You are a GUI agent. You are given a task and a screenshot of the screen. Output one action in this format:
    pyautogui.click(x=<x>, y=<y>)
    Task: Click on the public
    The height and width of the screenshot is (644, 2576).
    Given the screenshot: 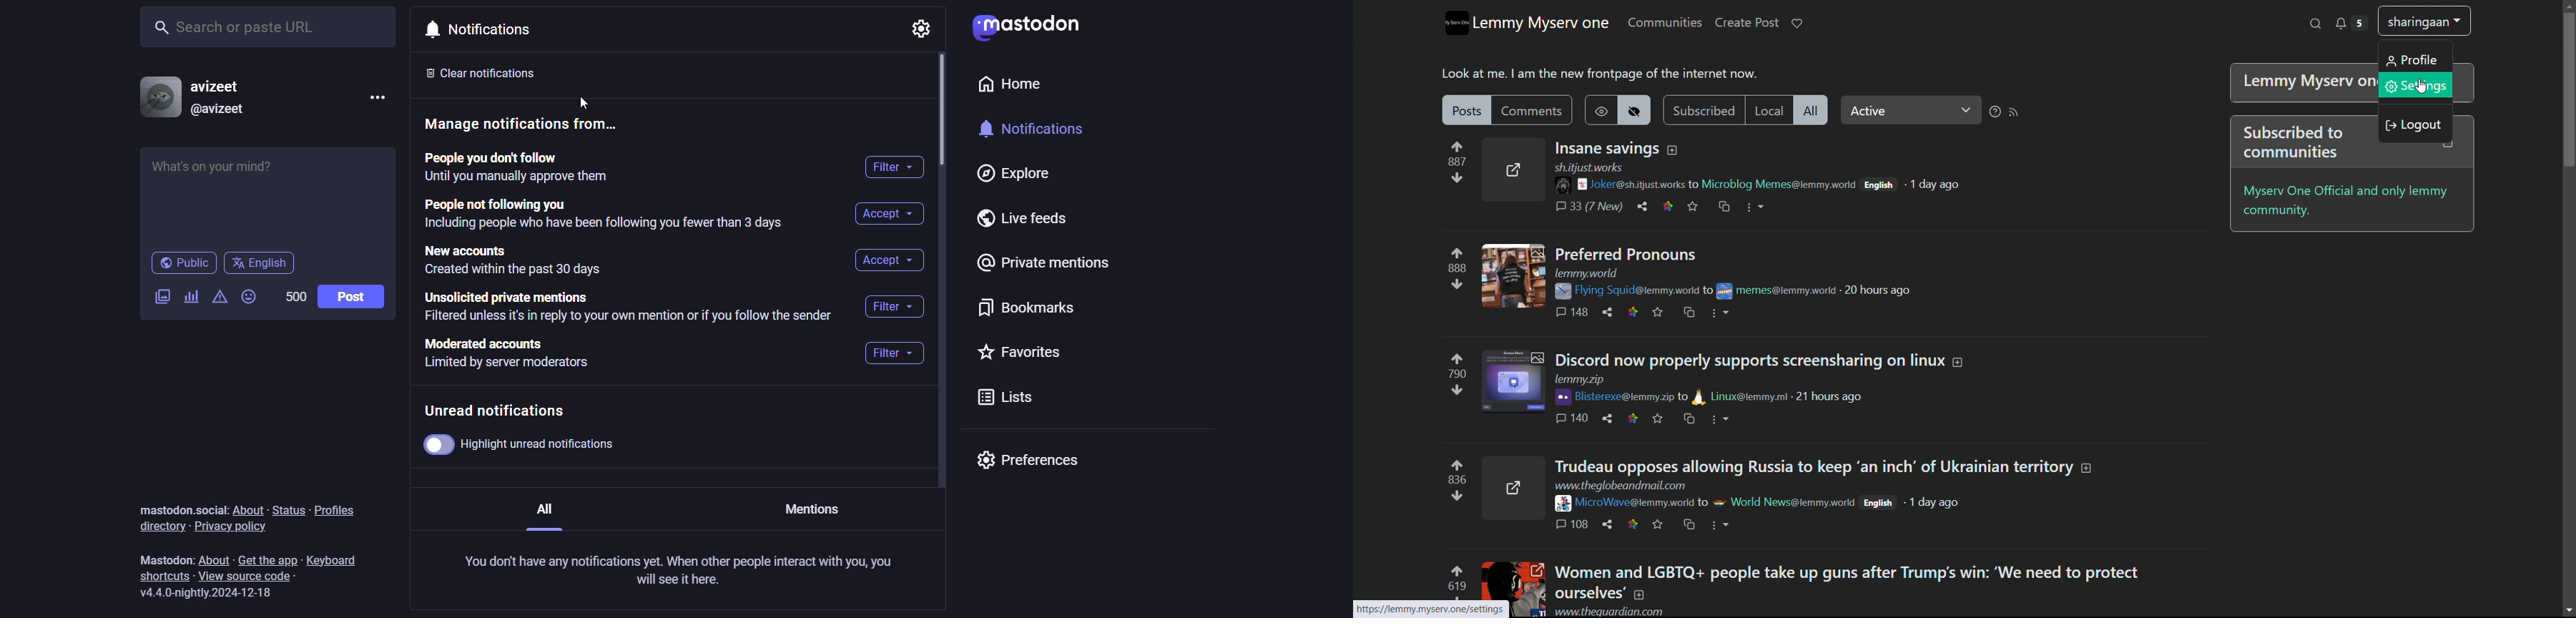 What is the action you would take?
    pyautogui.click(x=182, y=265)
    